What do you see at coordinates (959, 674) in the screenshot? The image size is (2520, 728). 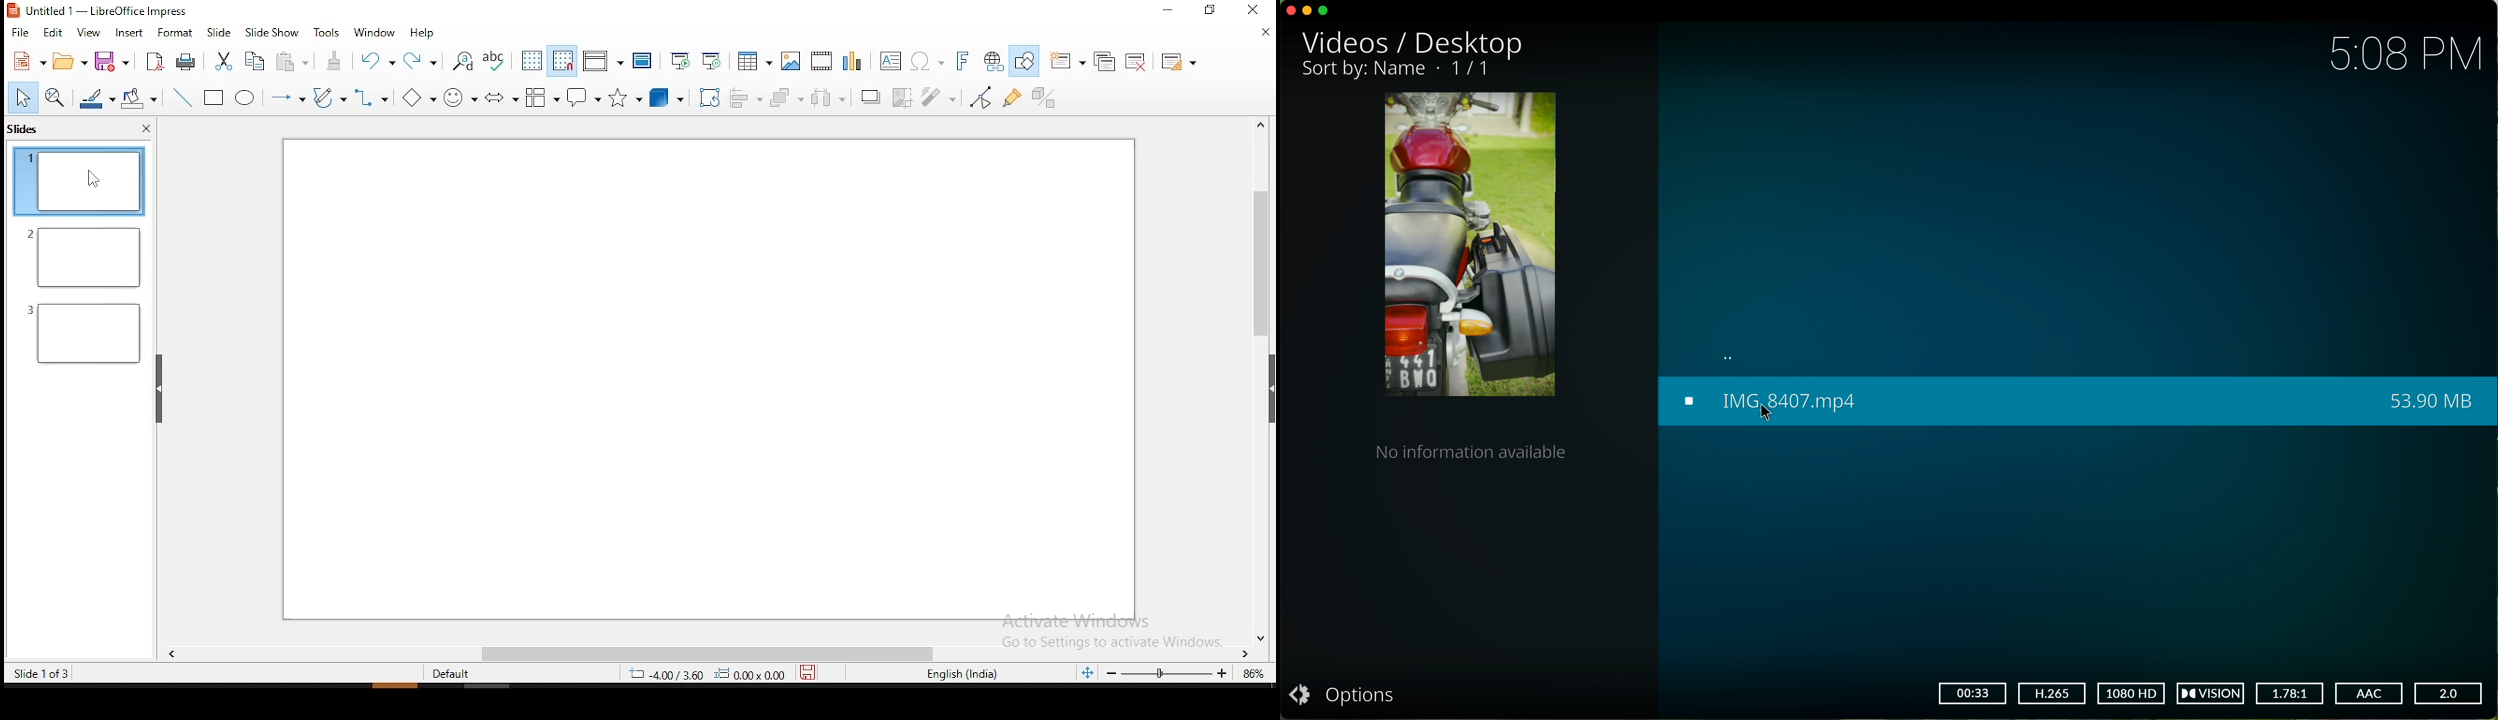 I see `english (india)` at bounding box center [959, 674].